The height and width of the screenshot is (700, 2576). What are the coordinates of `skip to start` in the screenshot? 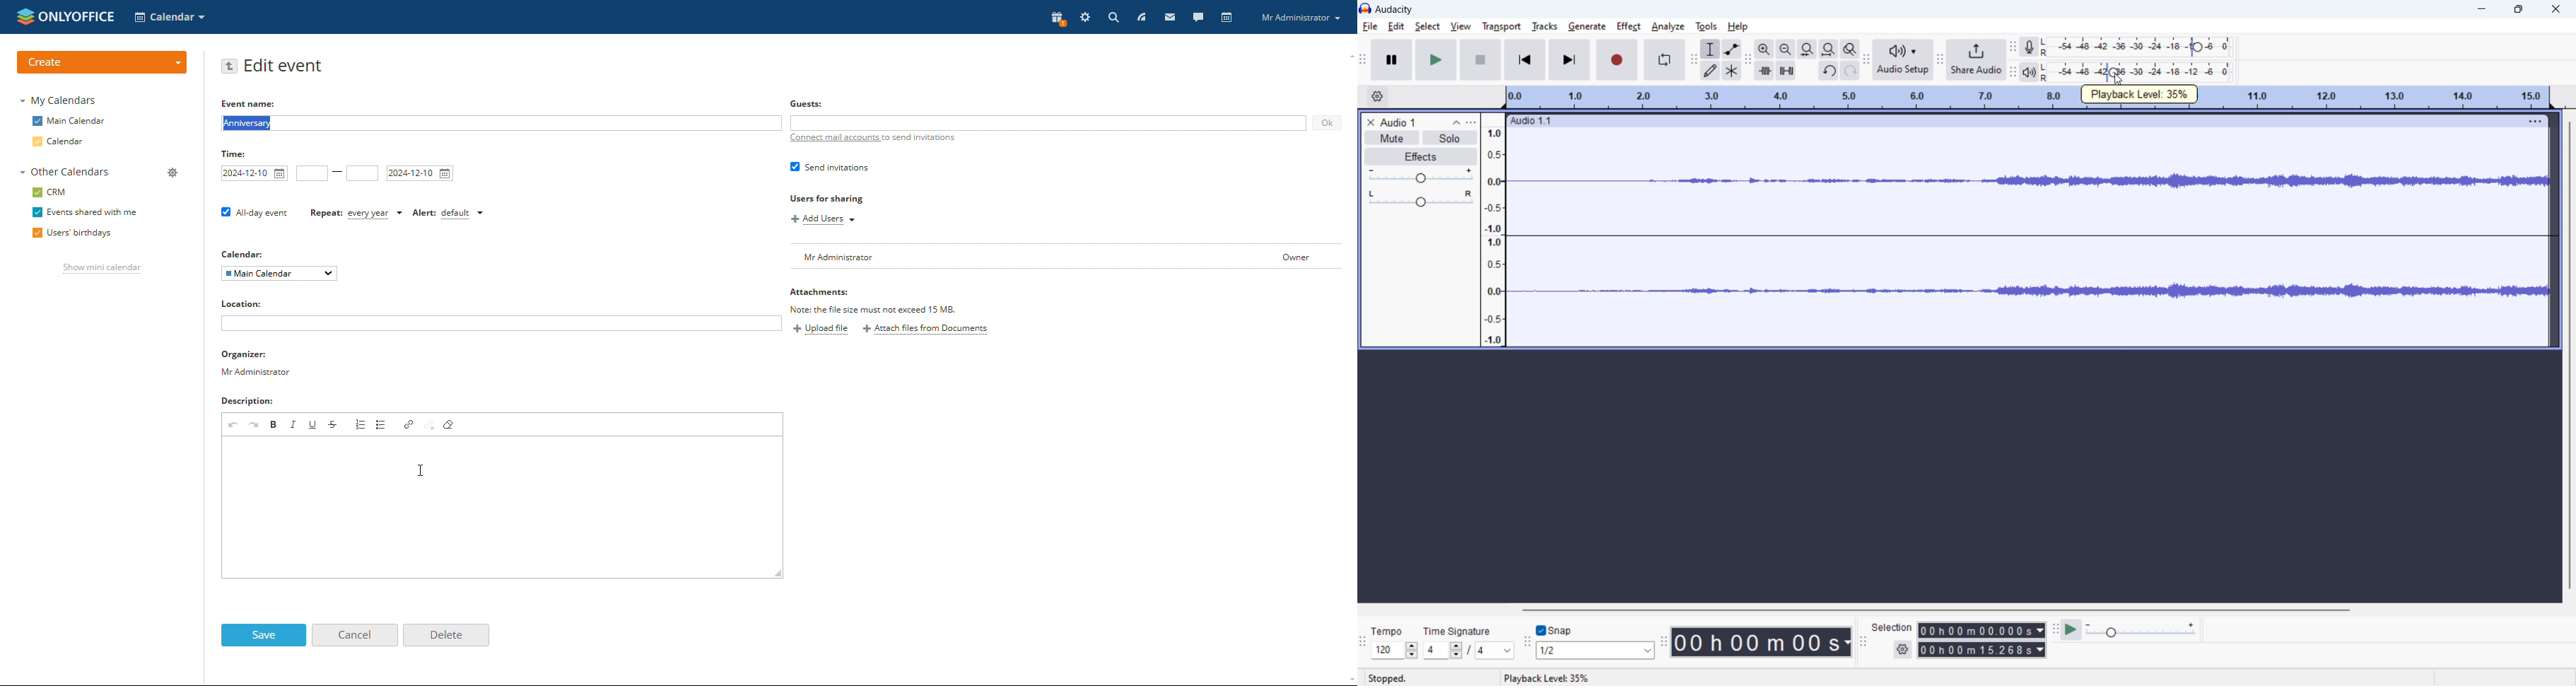 It's located at (1524, 60).